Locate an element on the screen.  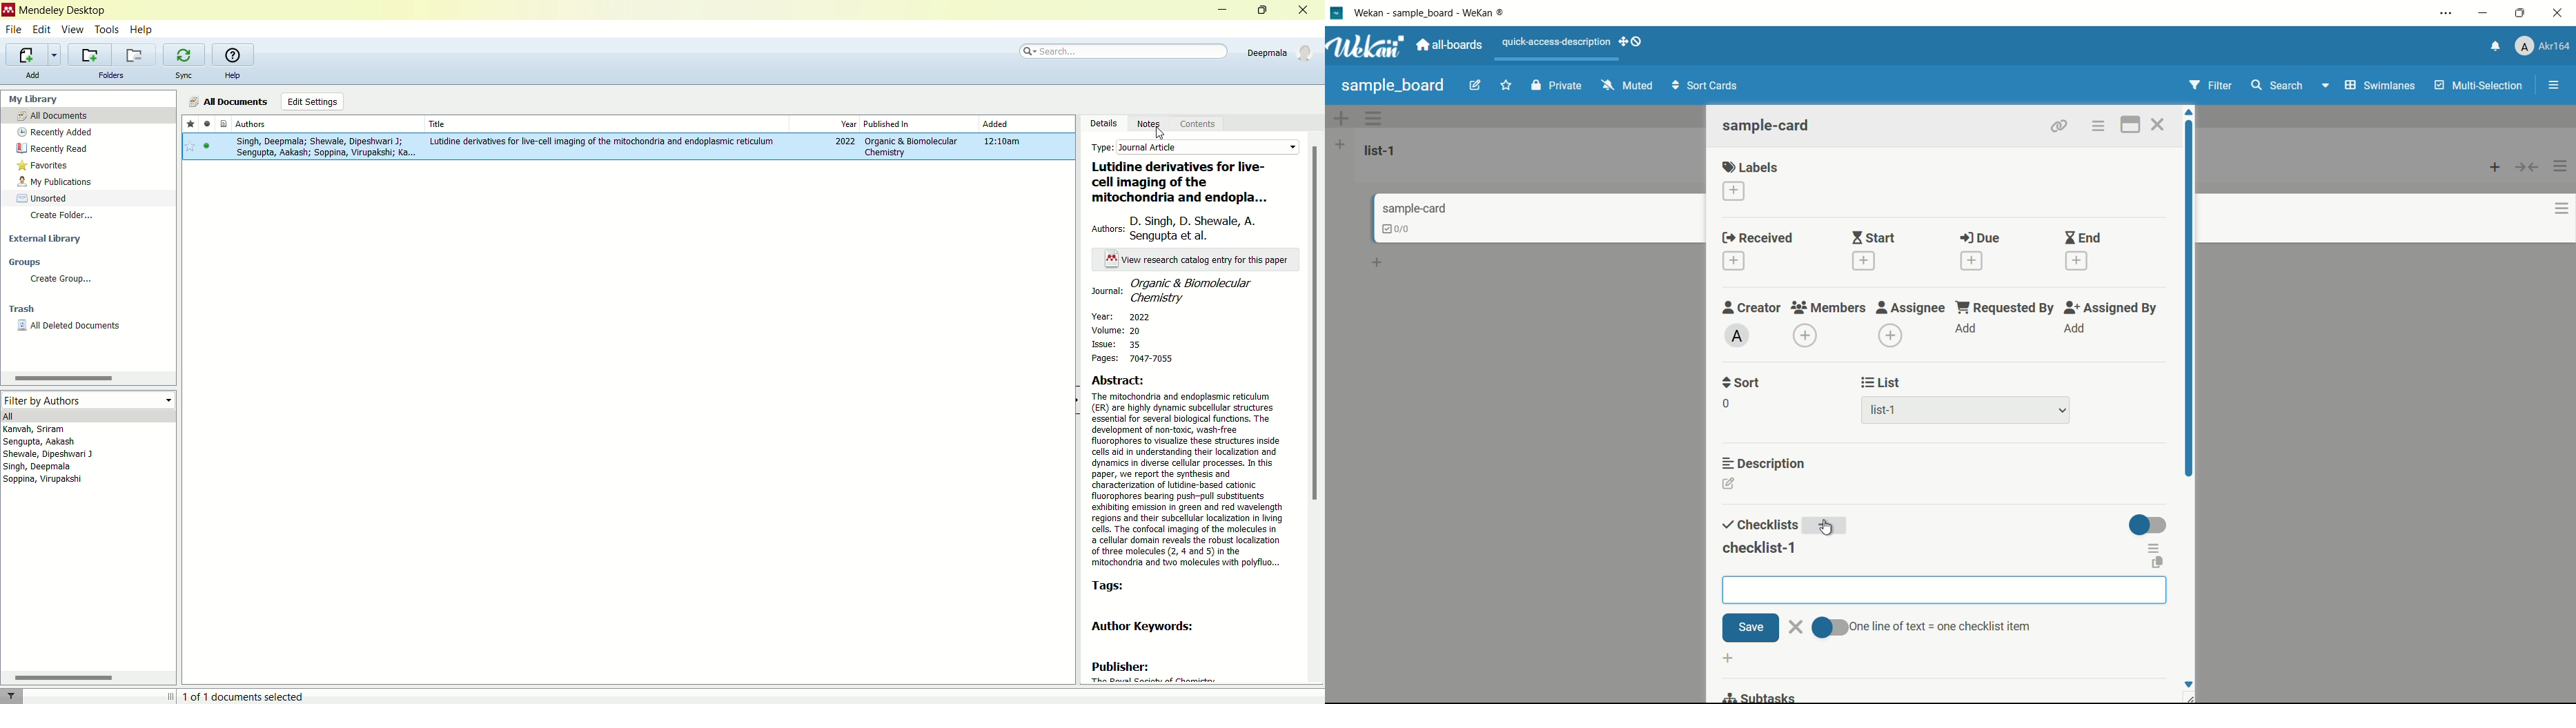
sync is located at coordinates (184, 75).